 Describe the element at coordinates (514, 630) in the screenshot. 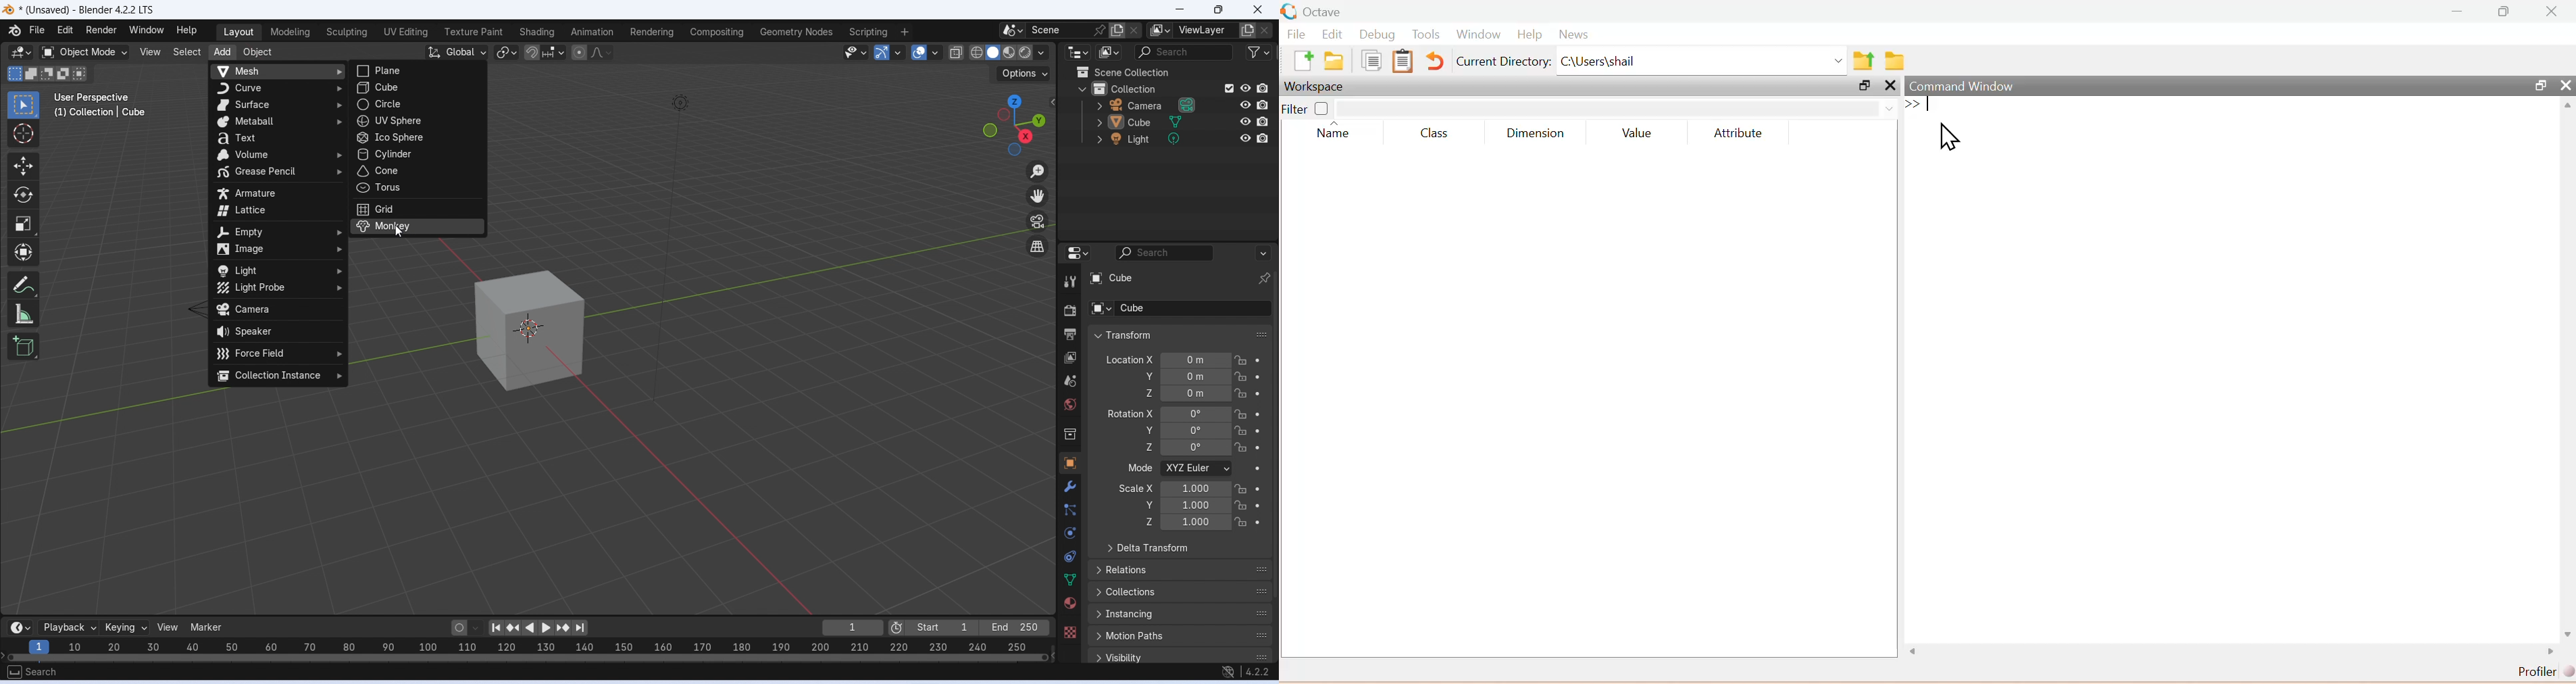

I see `jump to keyframe` at that location.